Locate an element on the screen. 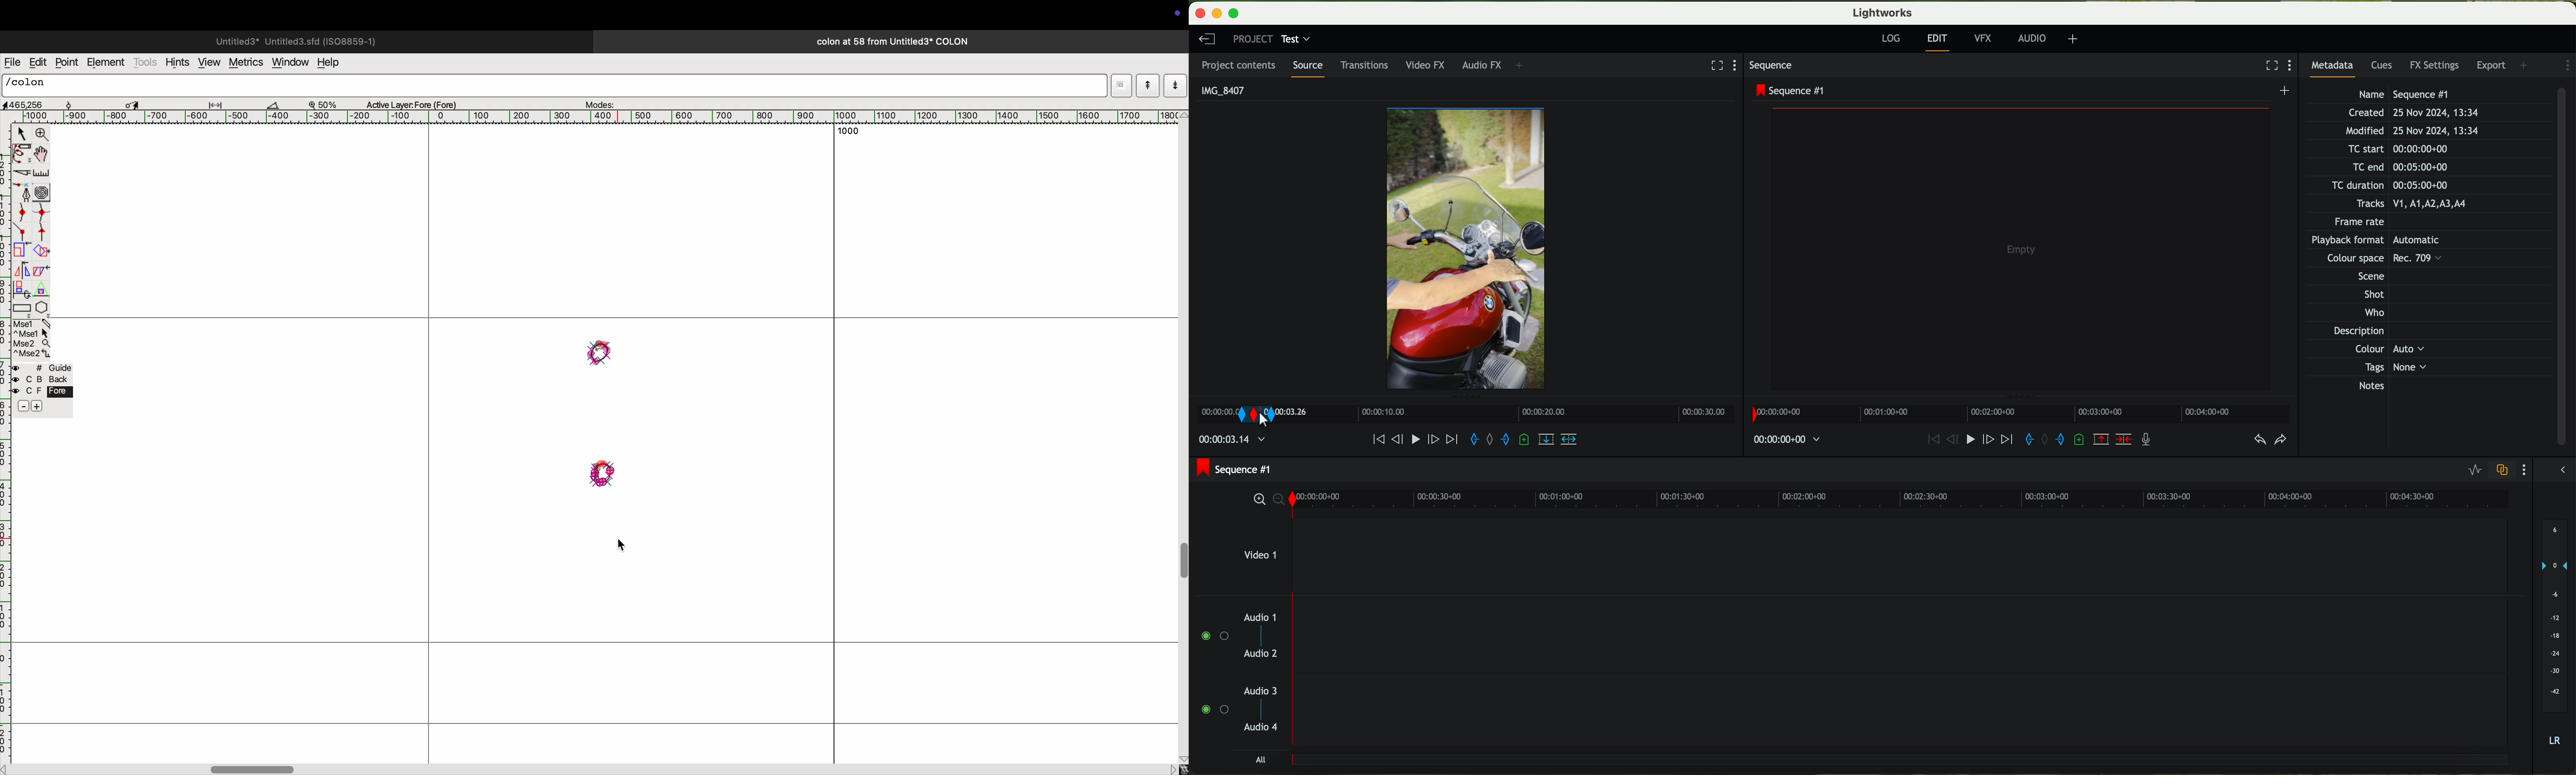  zoom is located at coordinates (43, 135).